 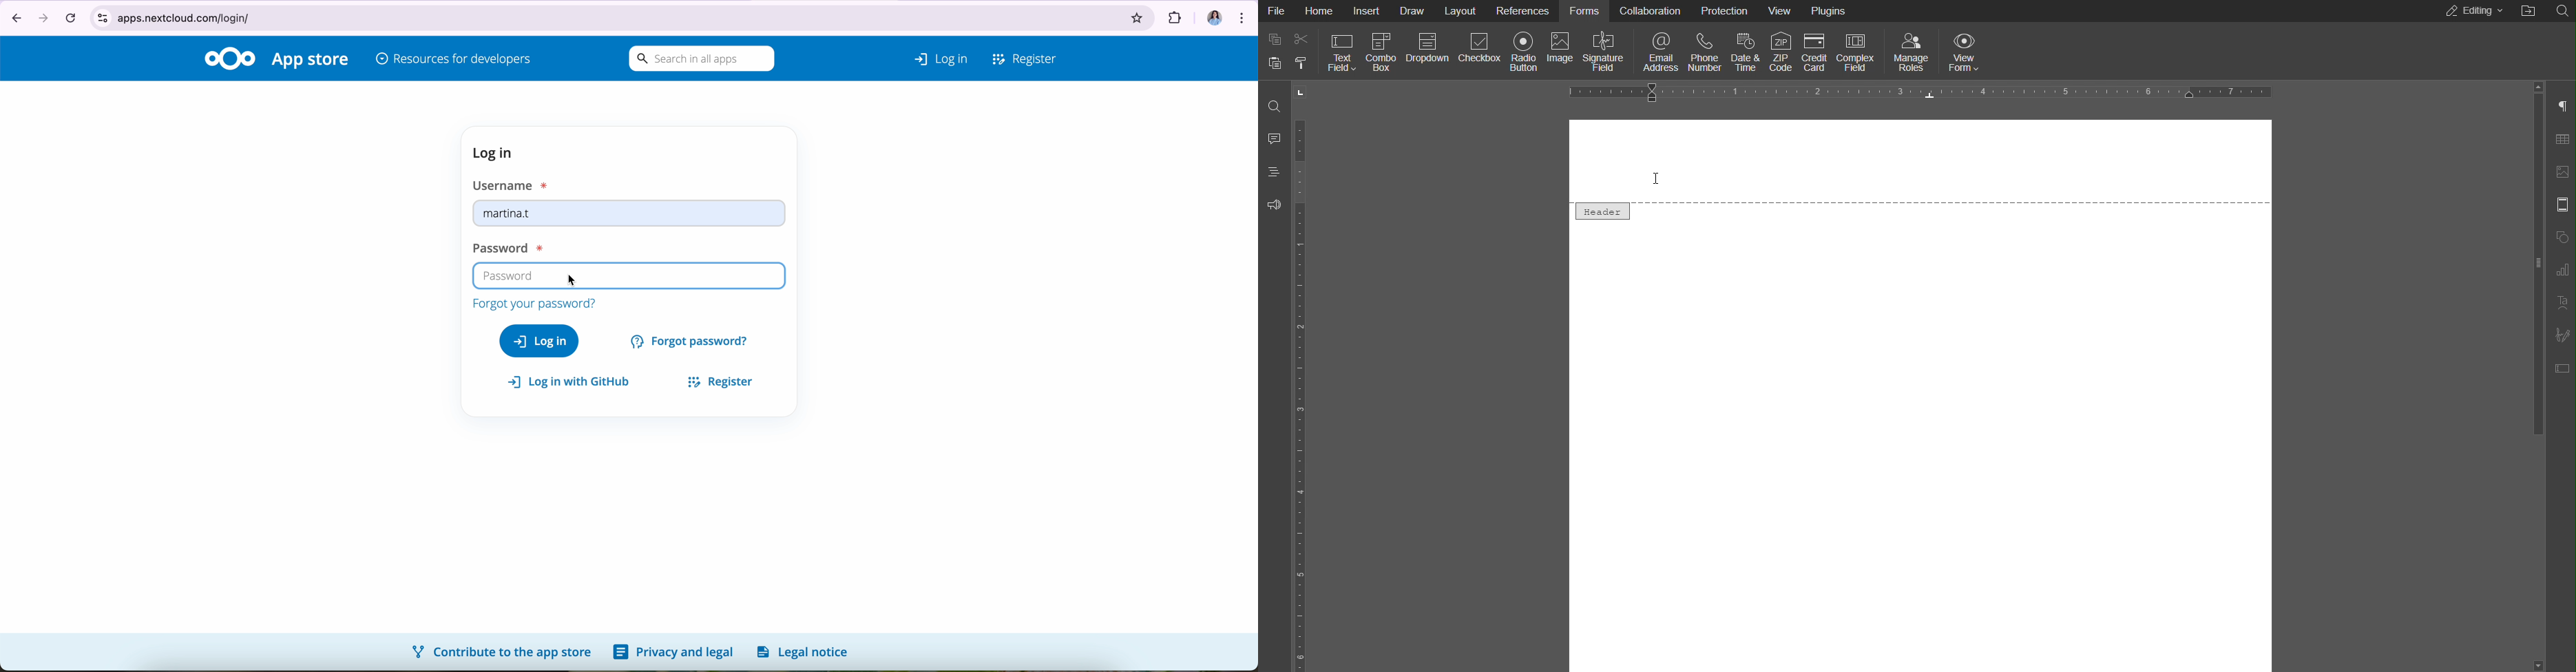 I want to click on log in with GitHub, so click(x=574, y=382).